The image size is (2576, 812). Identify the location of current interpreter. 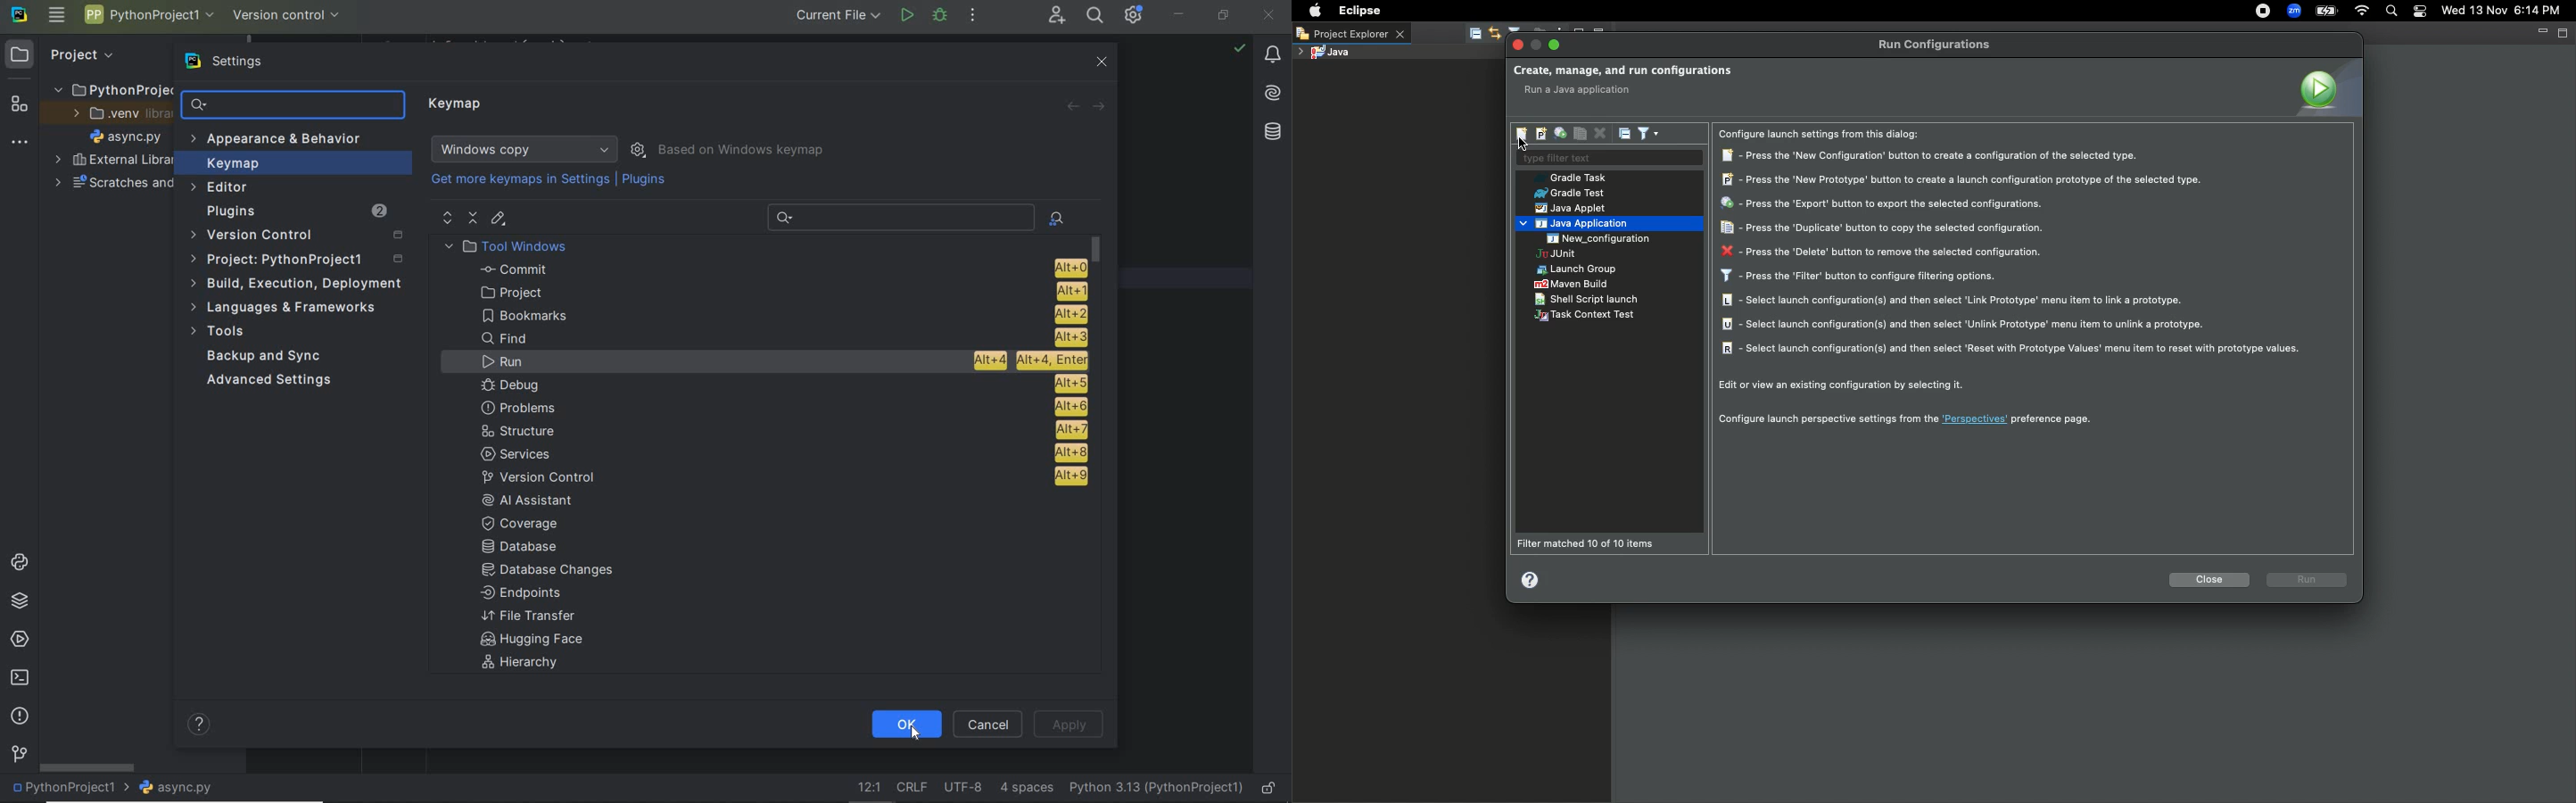
(1157, 789).